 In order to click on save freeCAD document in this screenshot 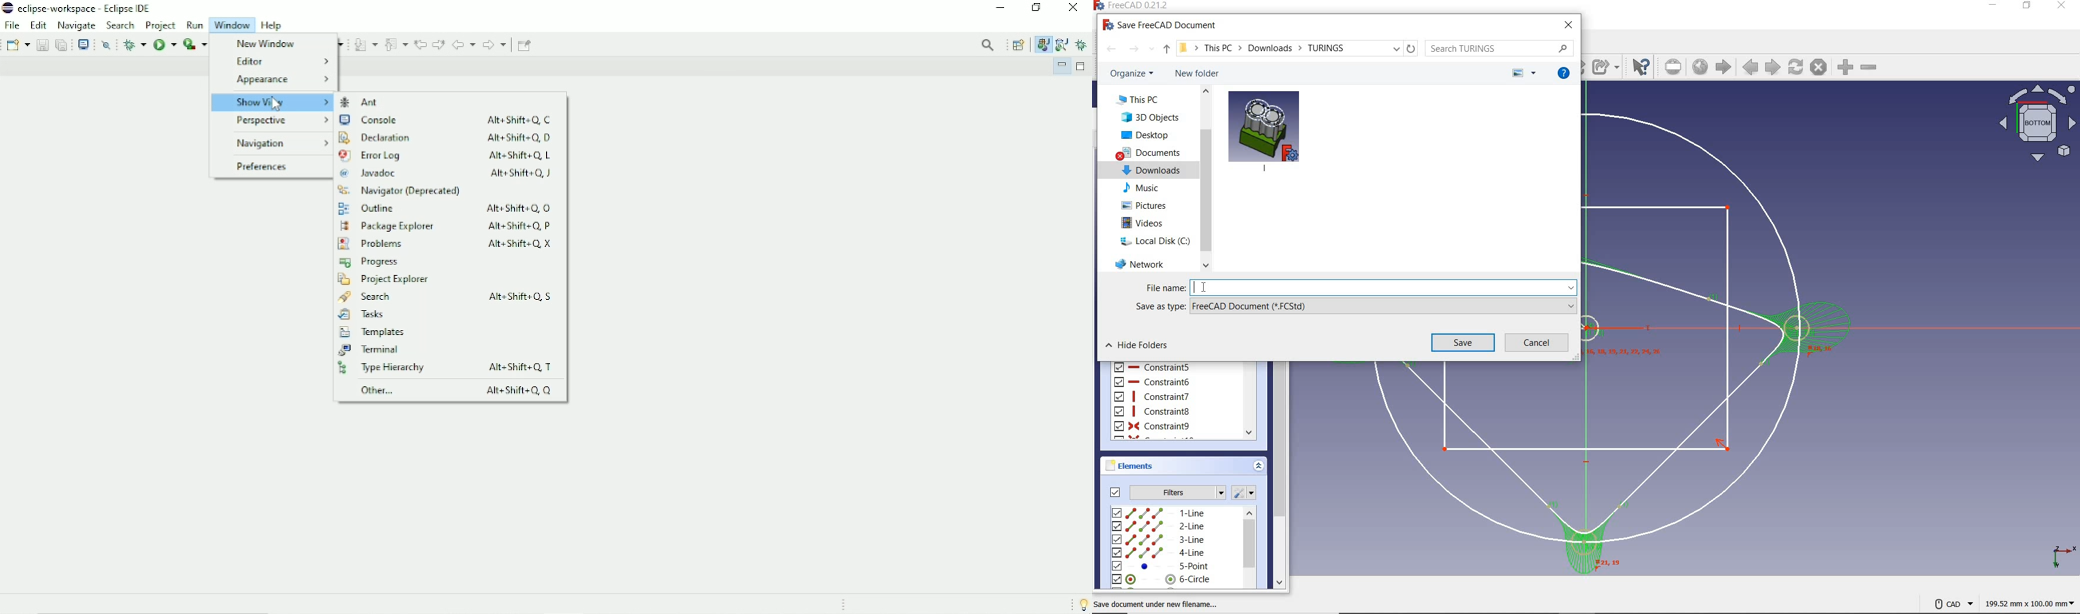, I will do `click(1160, 24)`.